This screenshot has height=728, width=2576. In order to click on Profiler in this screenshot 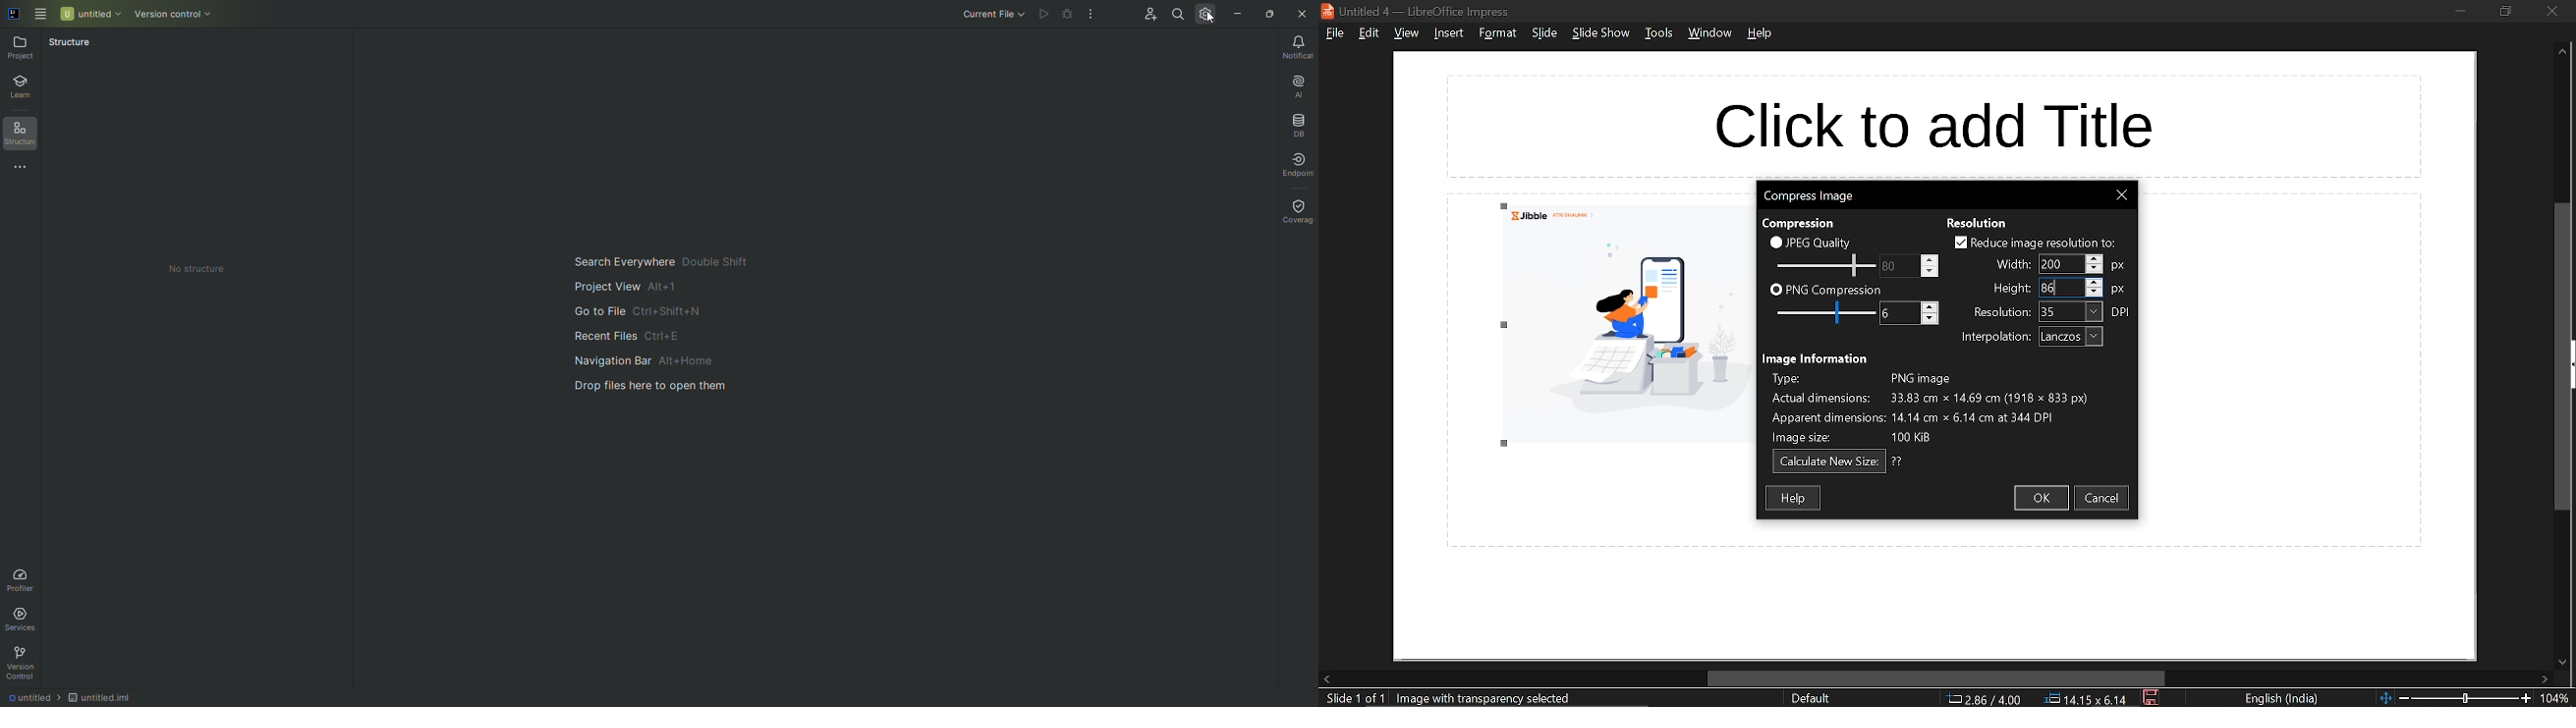, I will do `click(23, 578)`.